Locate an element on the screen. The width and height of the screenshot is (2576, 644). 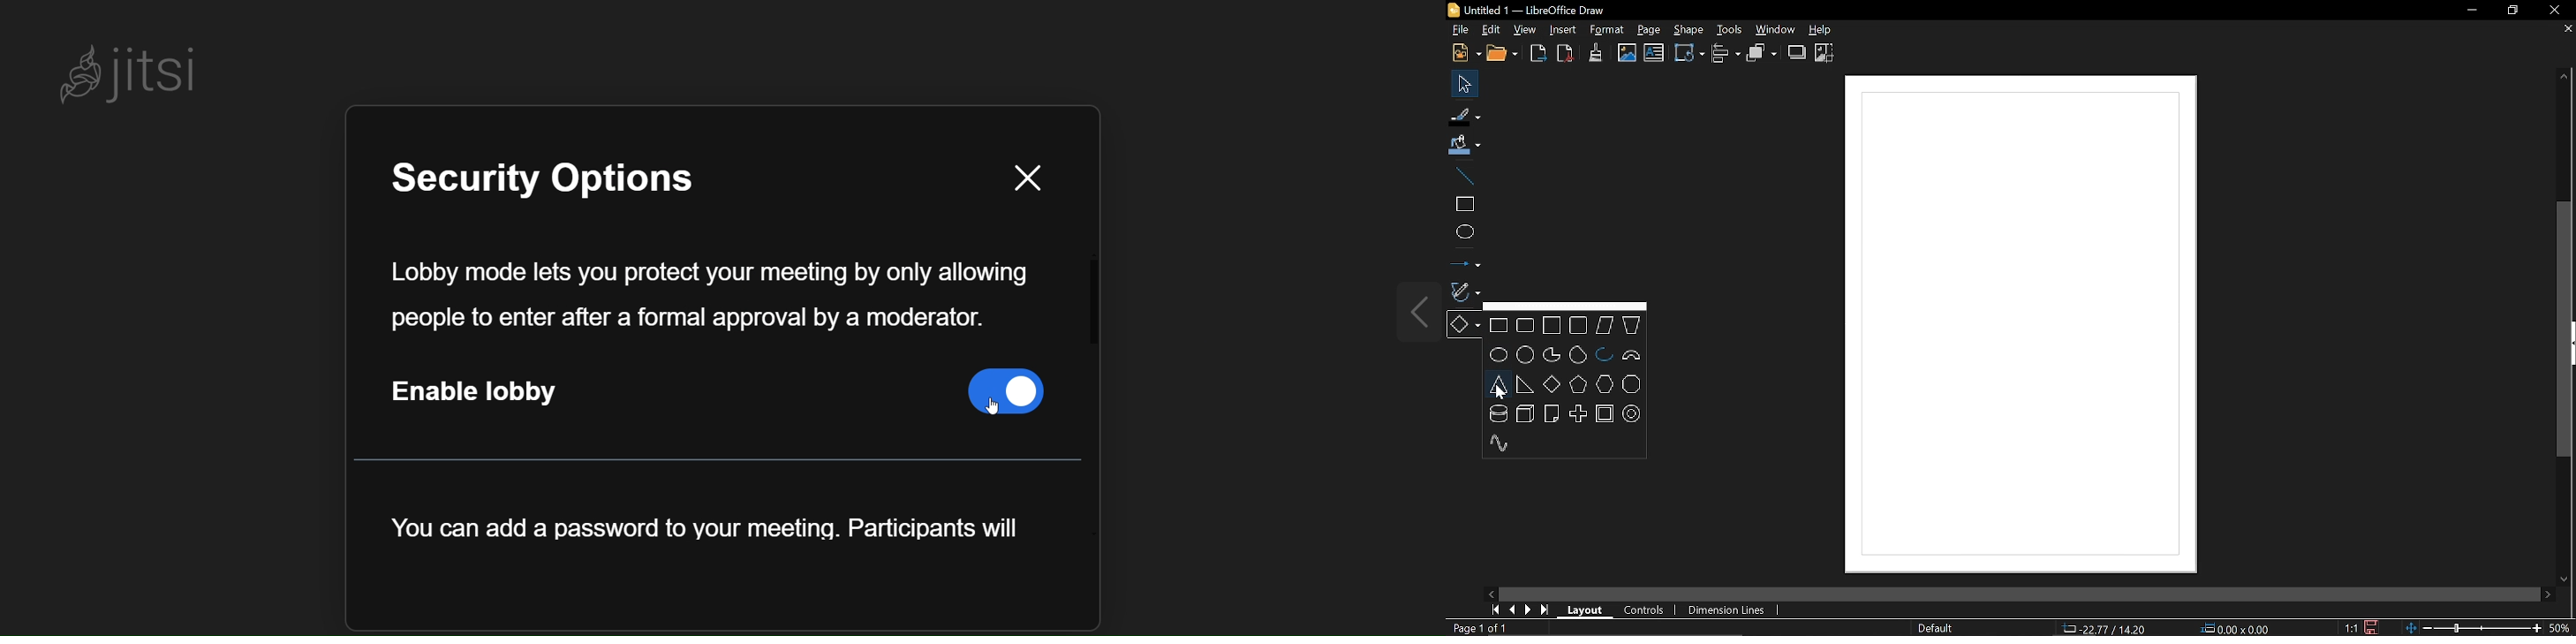
Close is located at coordinates (2553, 11).